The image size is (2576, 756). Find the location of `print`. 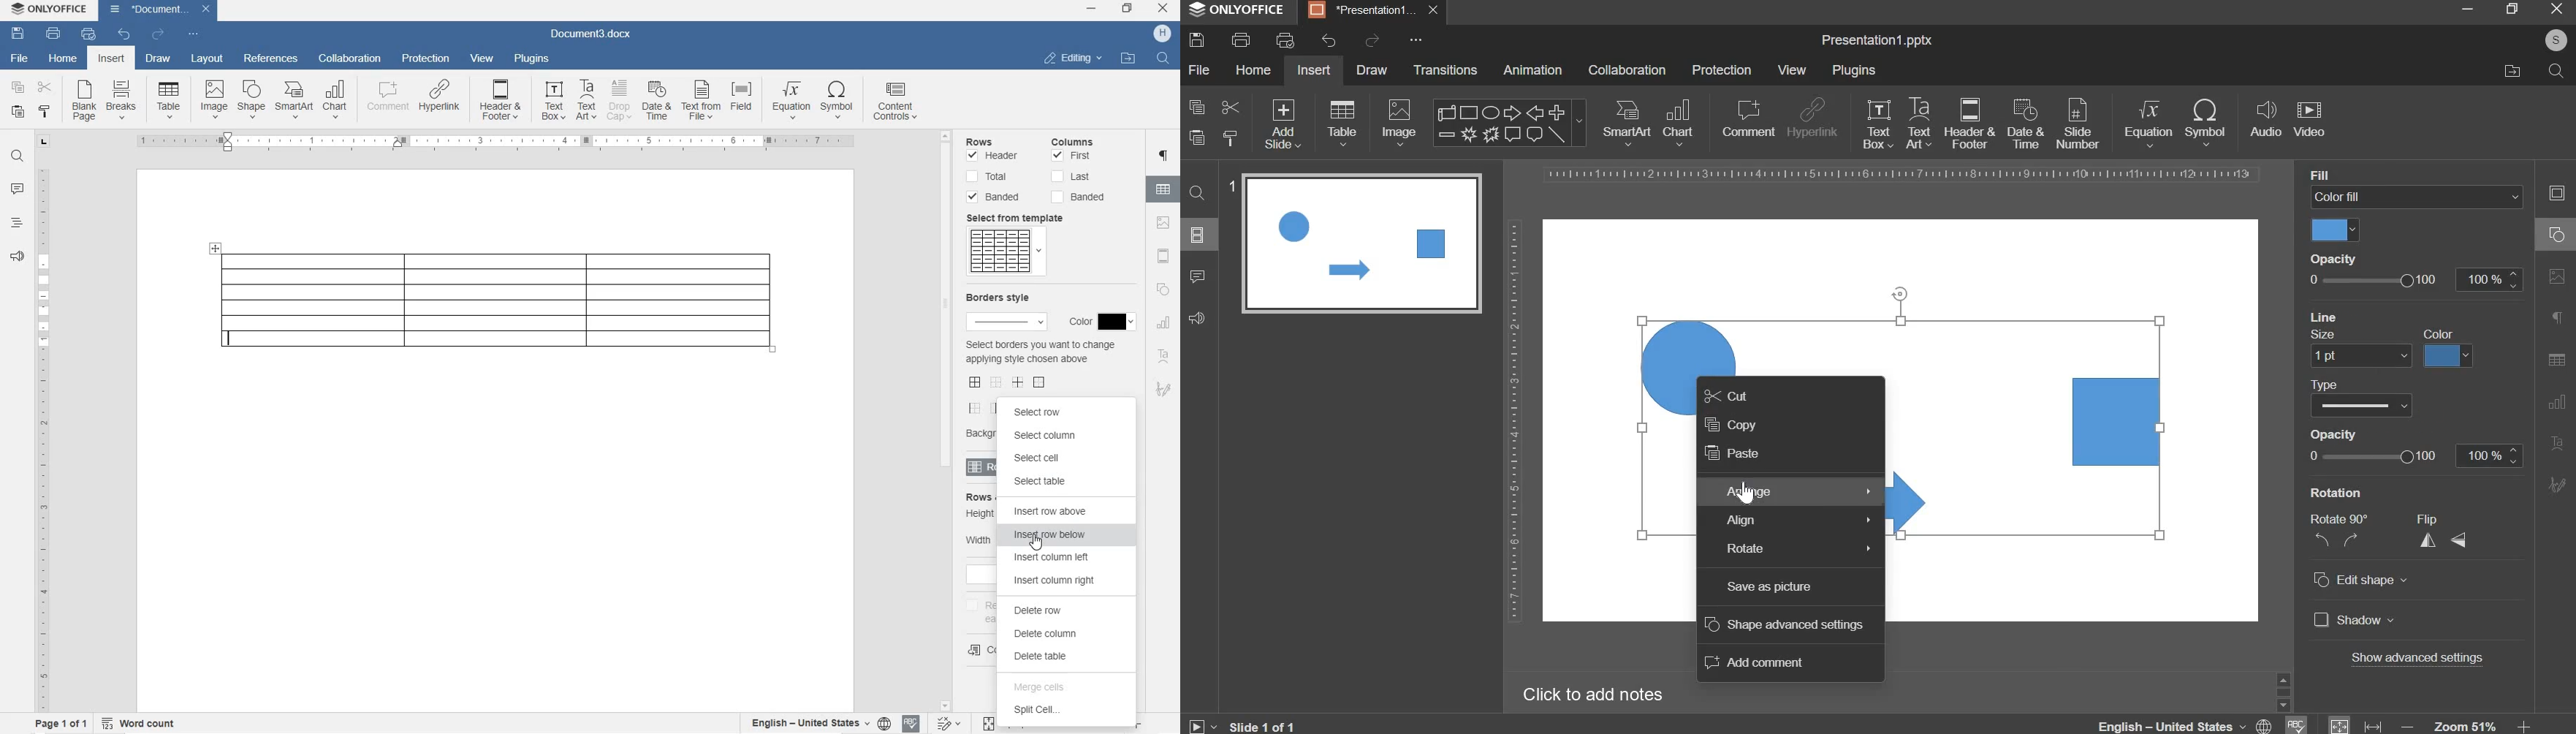

print is located at coordinates (1241, 40).